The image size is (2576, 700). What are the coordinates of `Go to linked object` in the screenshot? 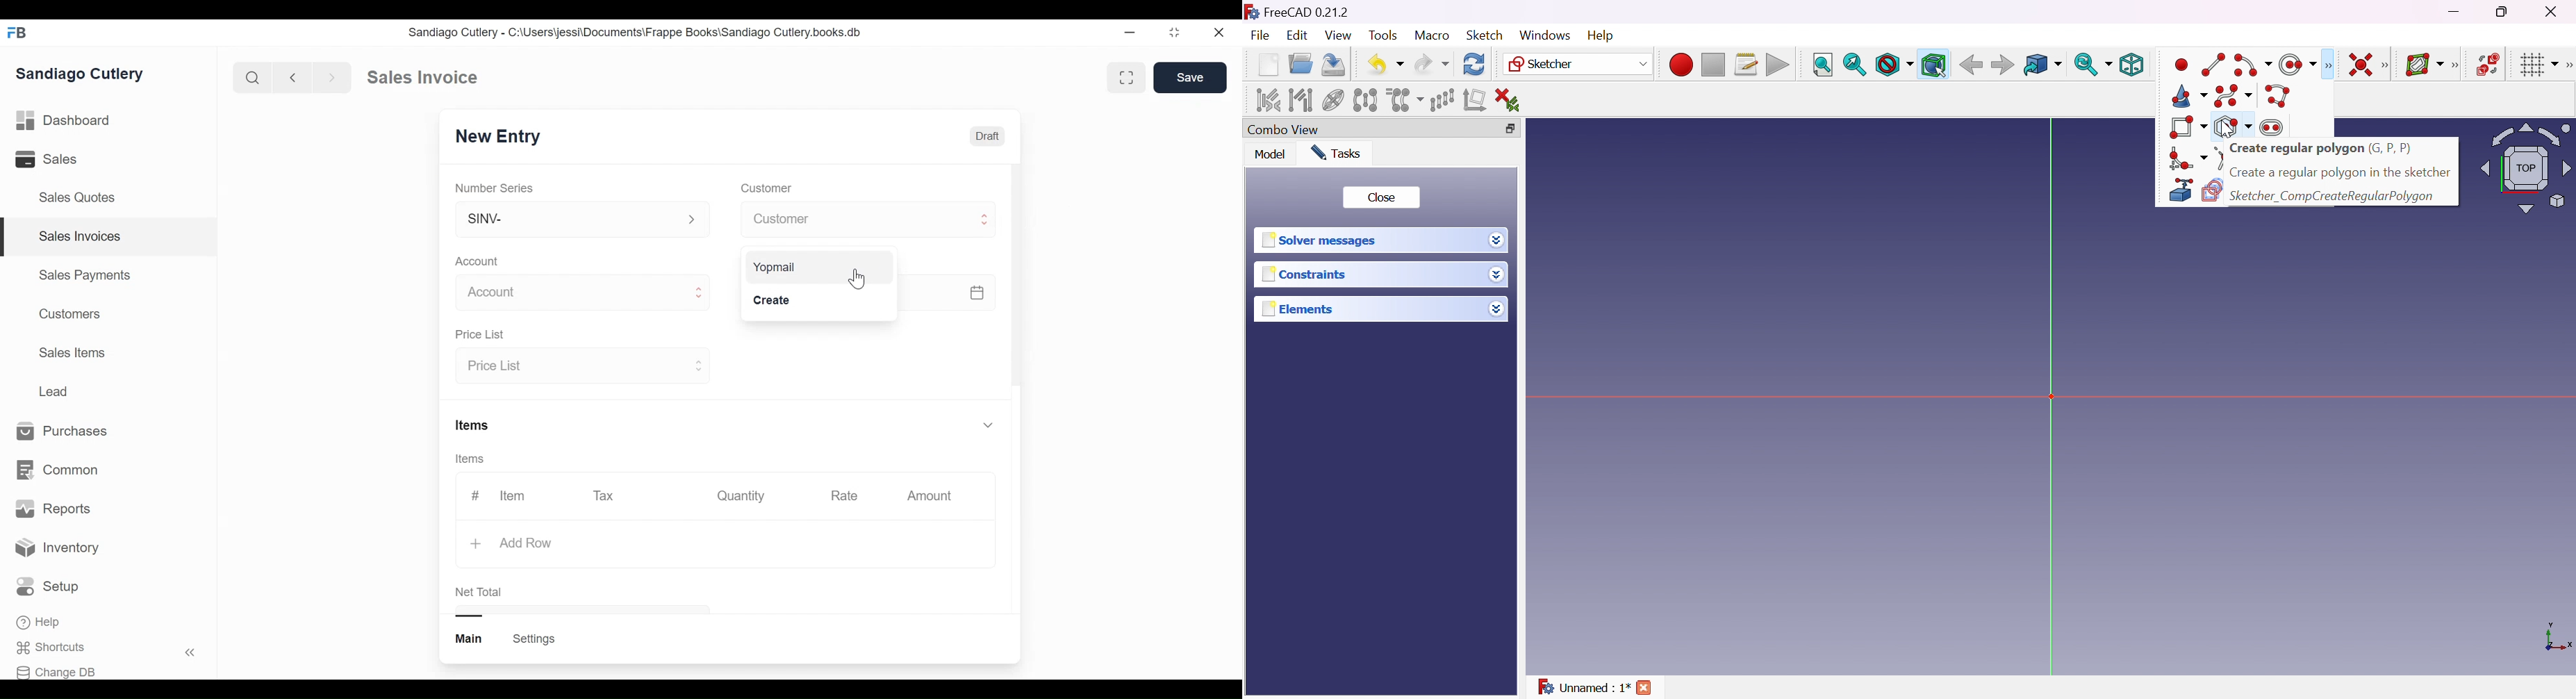 It's located at (2042, 66).